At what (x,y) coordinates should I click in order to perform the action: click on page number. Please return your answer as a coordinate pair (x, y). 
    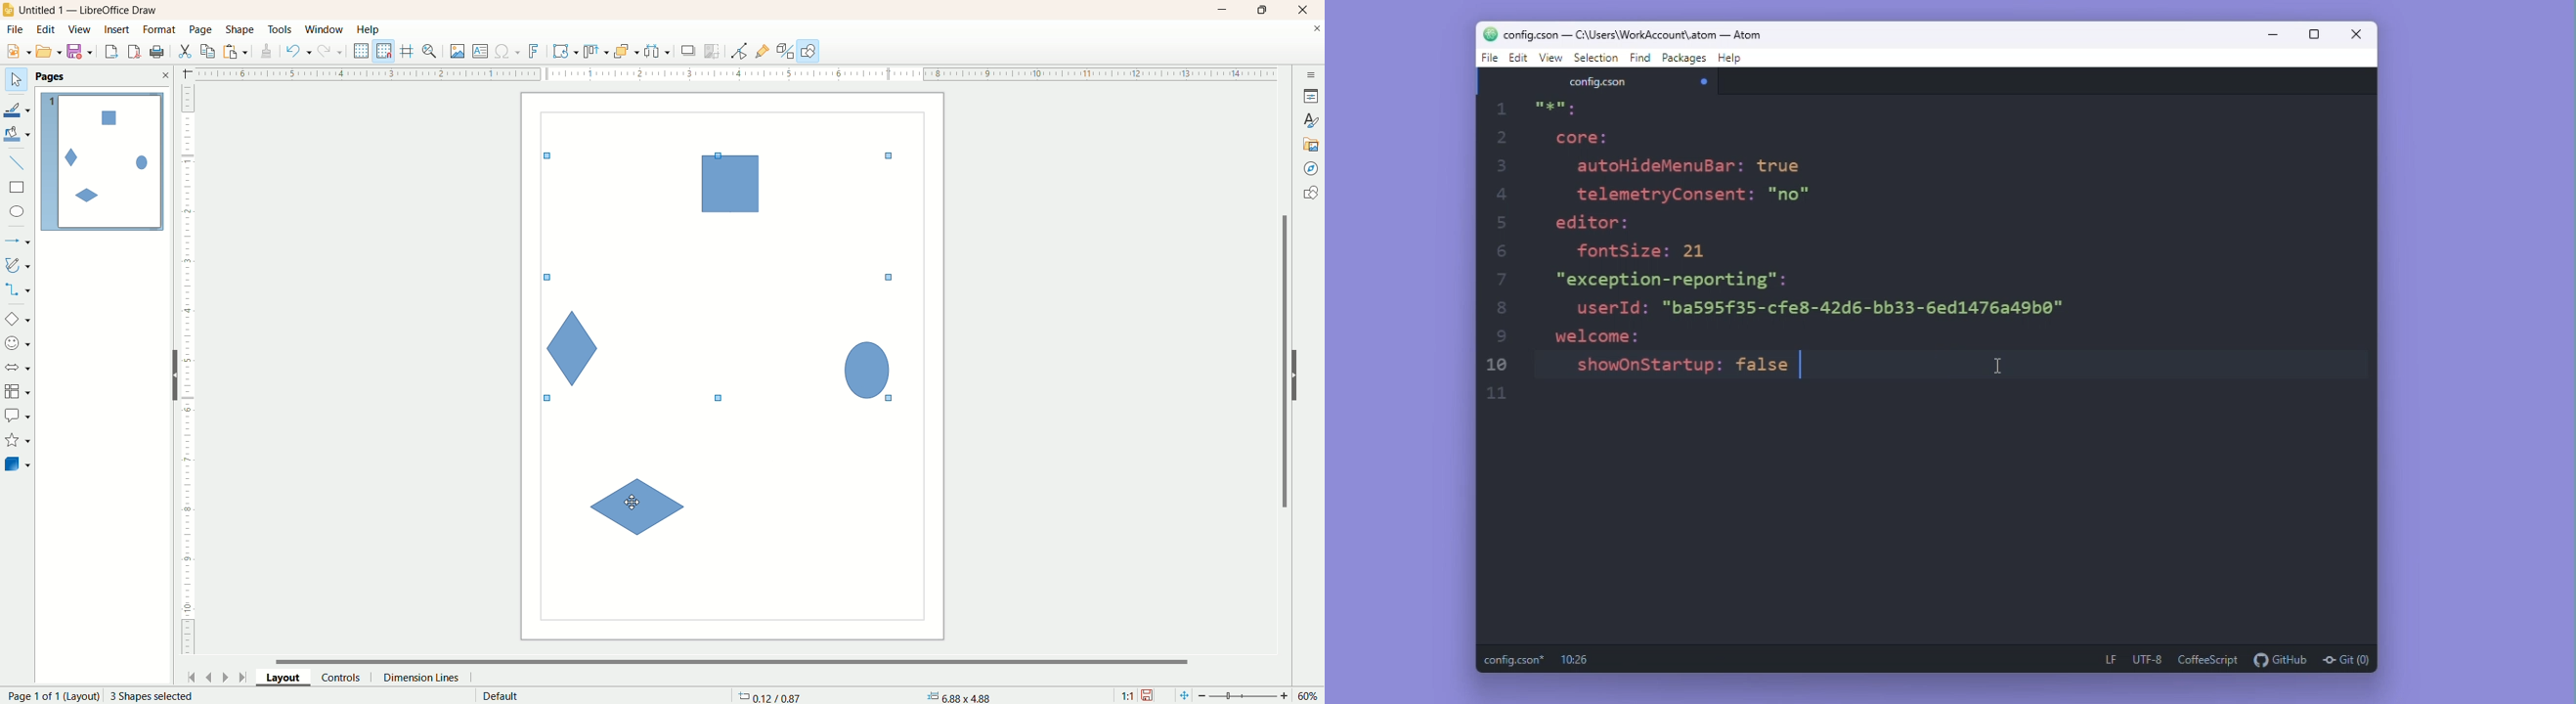
    Looking at the image, I should click on (50, 696).